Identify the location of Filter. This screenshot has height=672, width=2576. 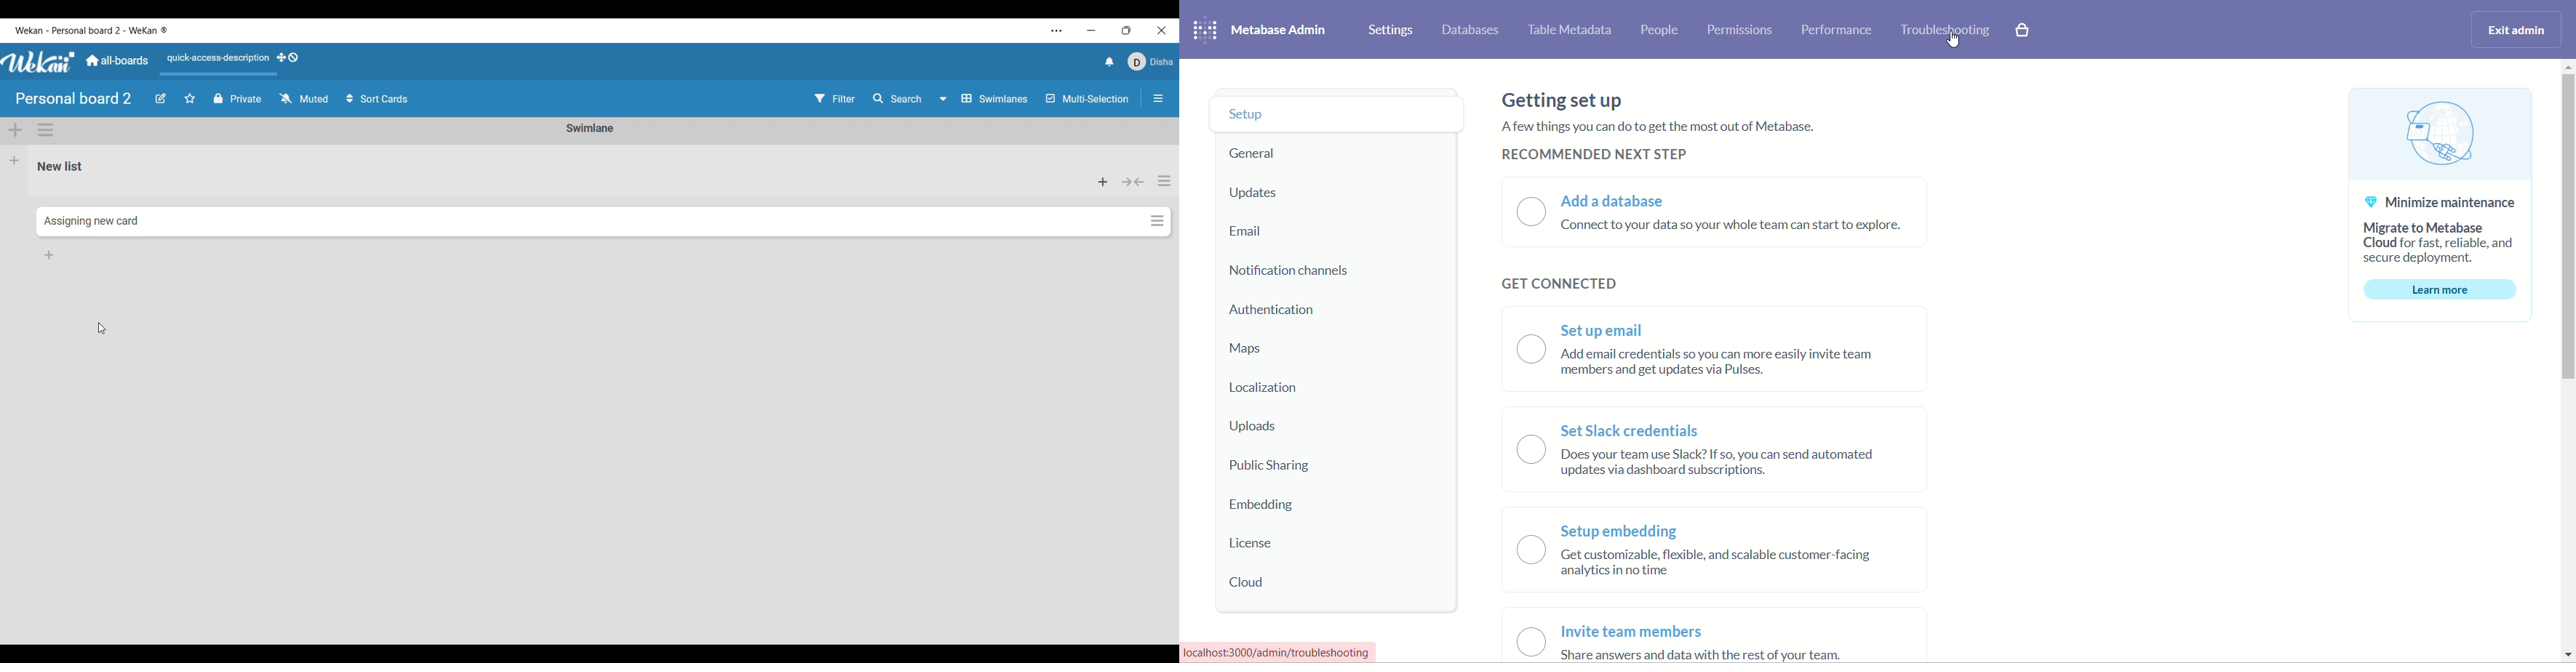
(835, 98).